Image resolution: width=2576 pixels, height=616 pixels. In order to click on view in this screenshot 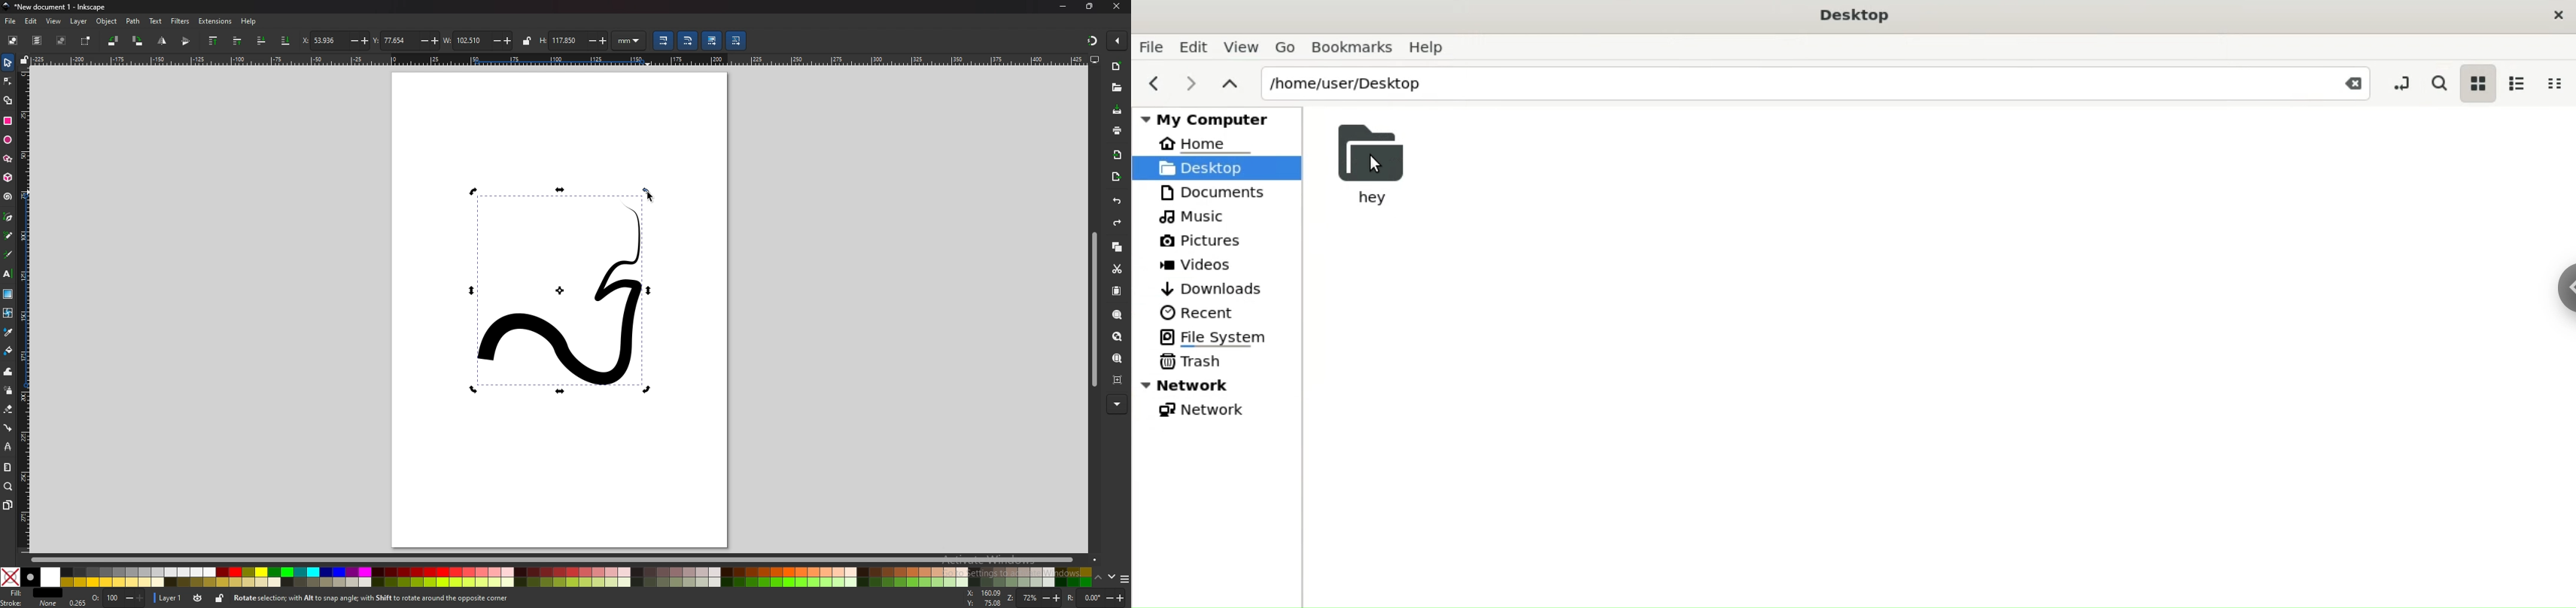, I will do `click(52, 22)`.